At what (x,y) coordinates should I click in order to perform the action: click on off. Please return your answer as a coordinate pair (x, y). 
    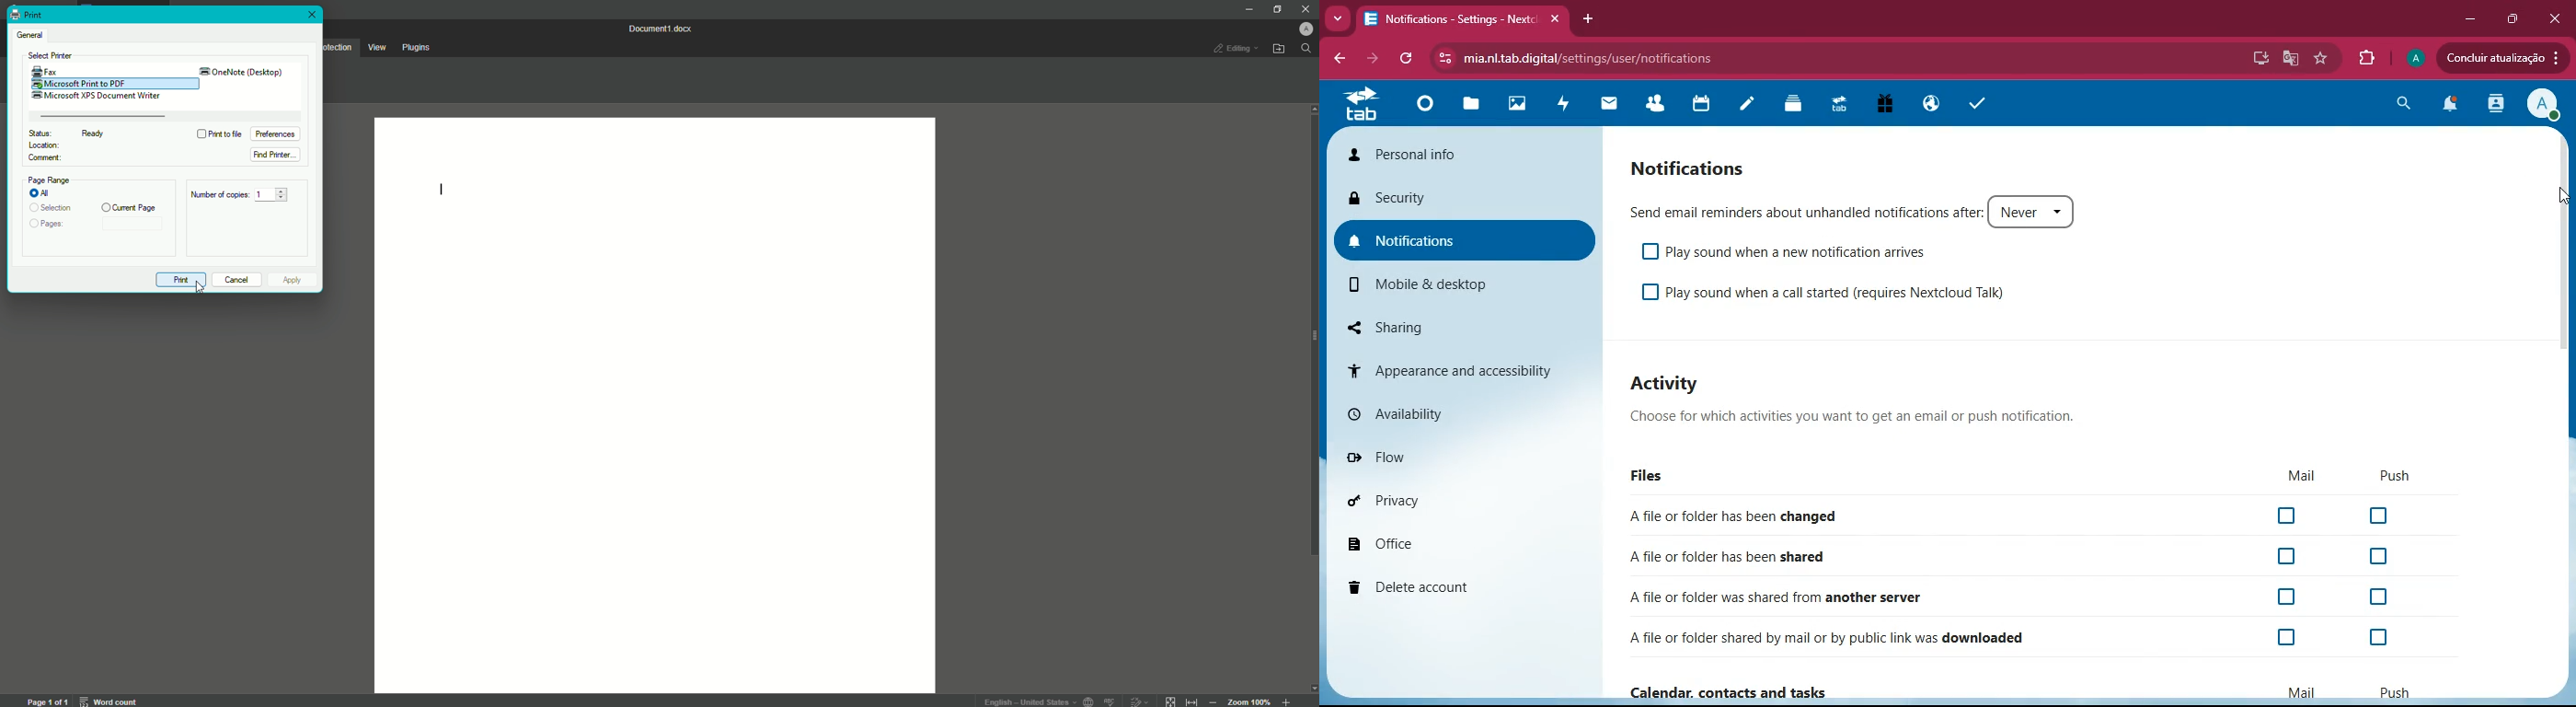
    Looking at the image, I should click on (2380, 515).